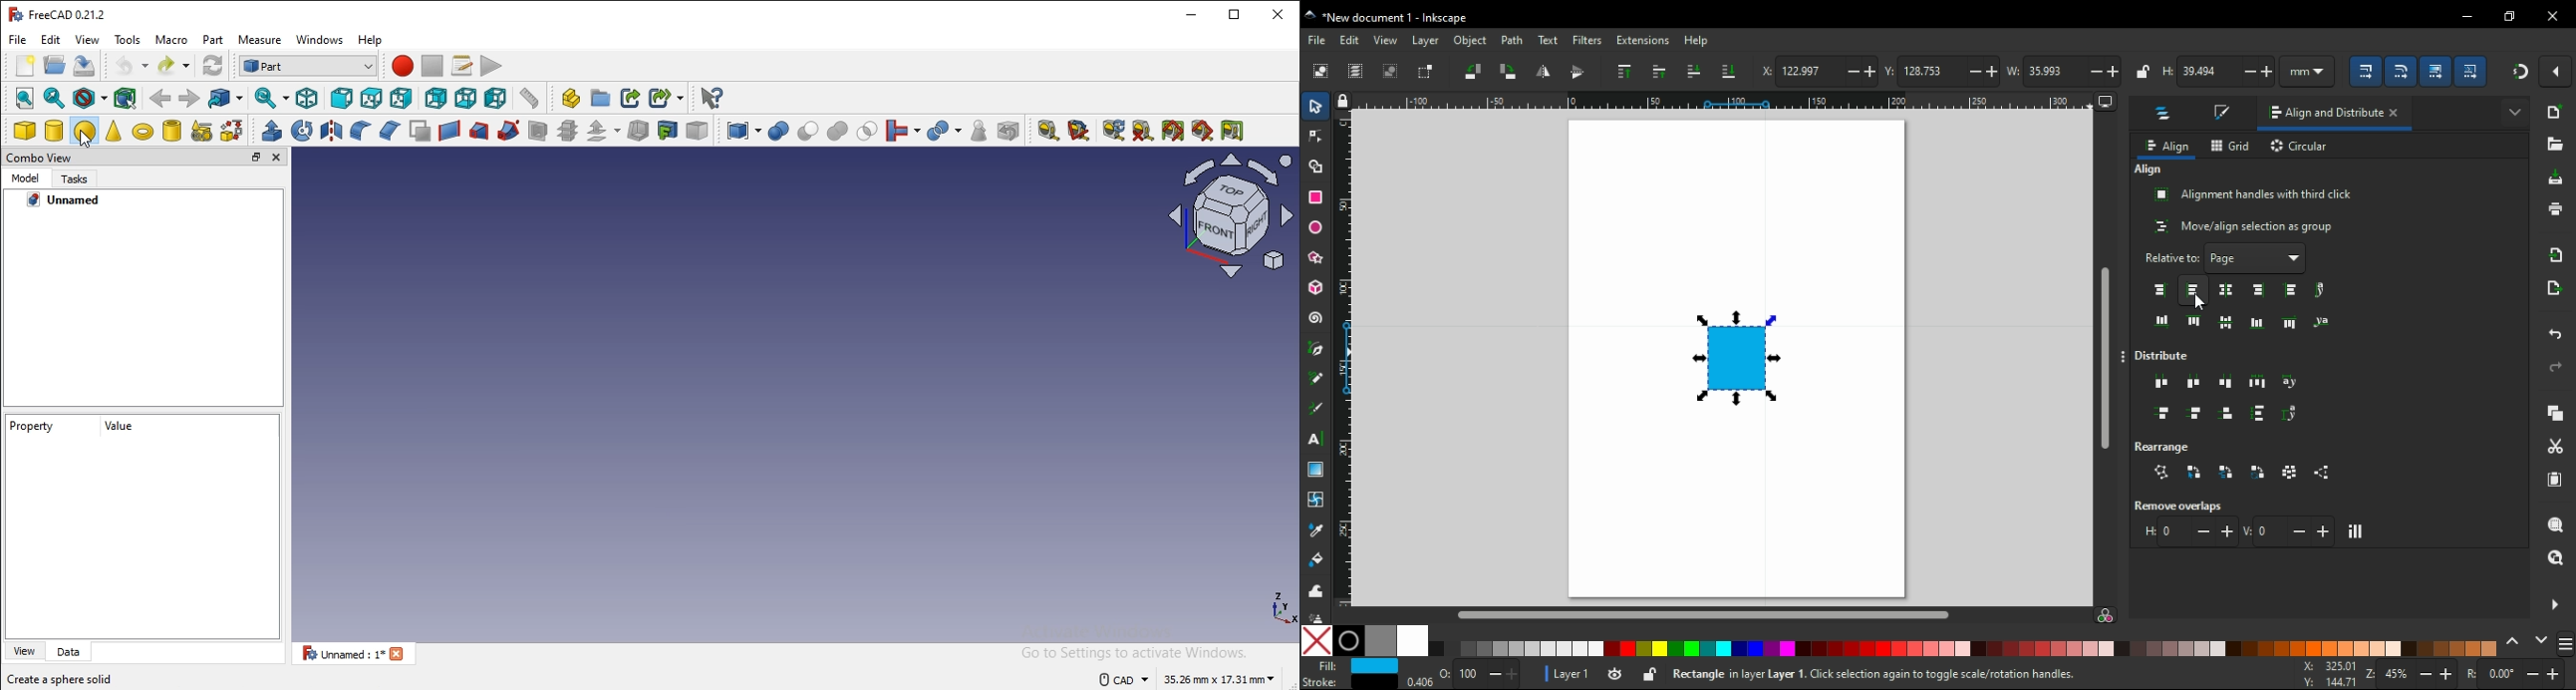 Image resolution: width=2576 pixels, height=700 pixels. What do you see at coordinates (738, 132) in the screenshot?
I see `compound tools` at bounding box center [738, 132].